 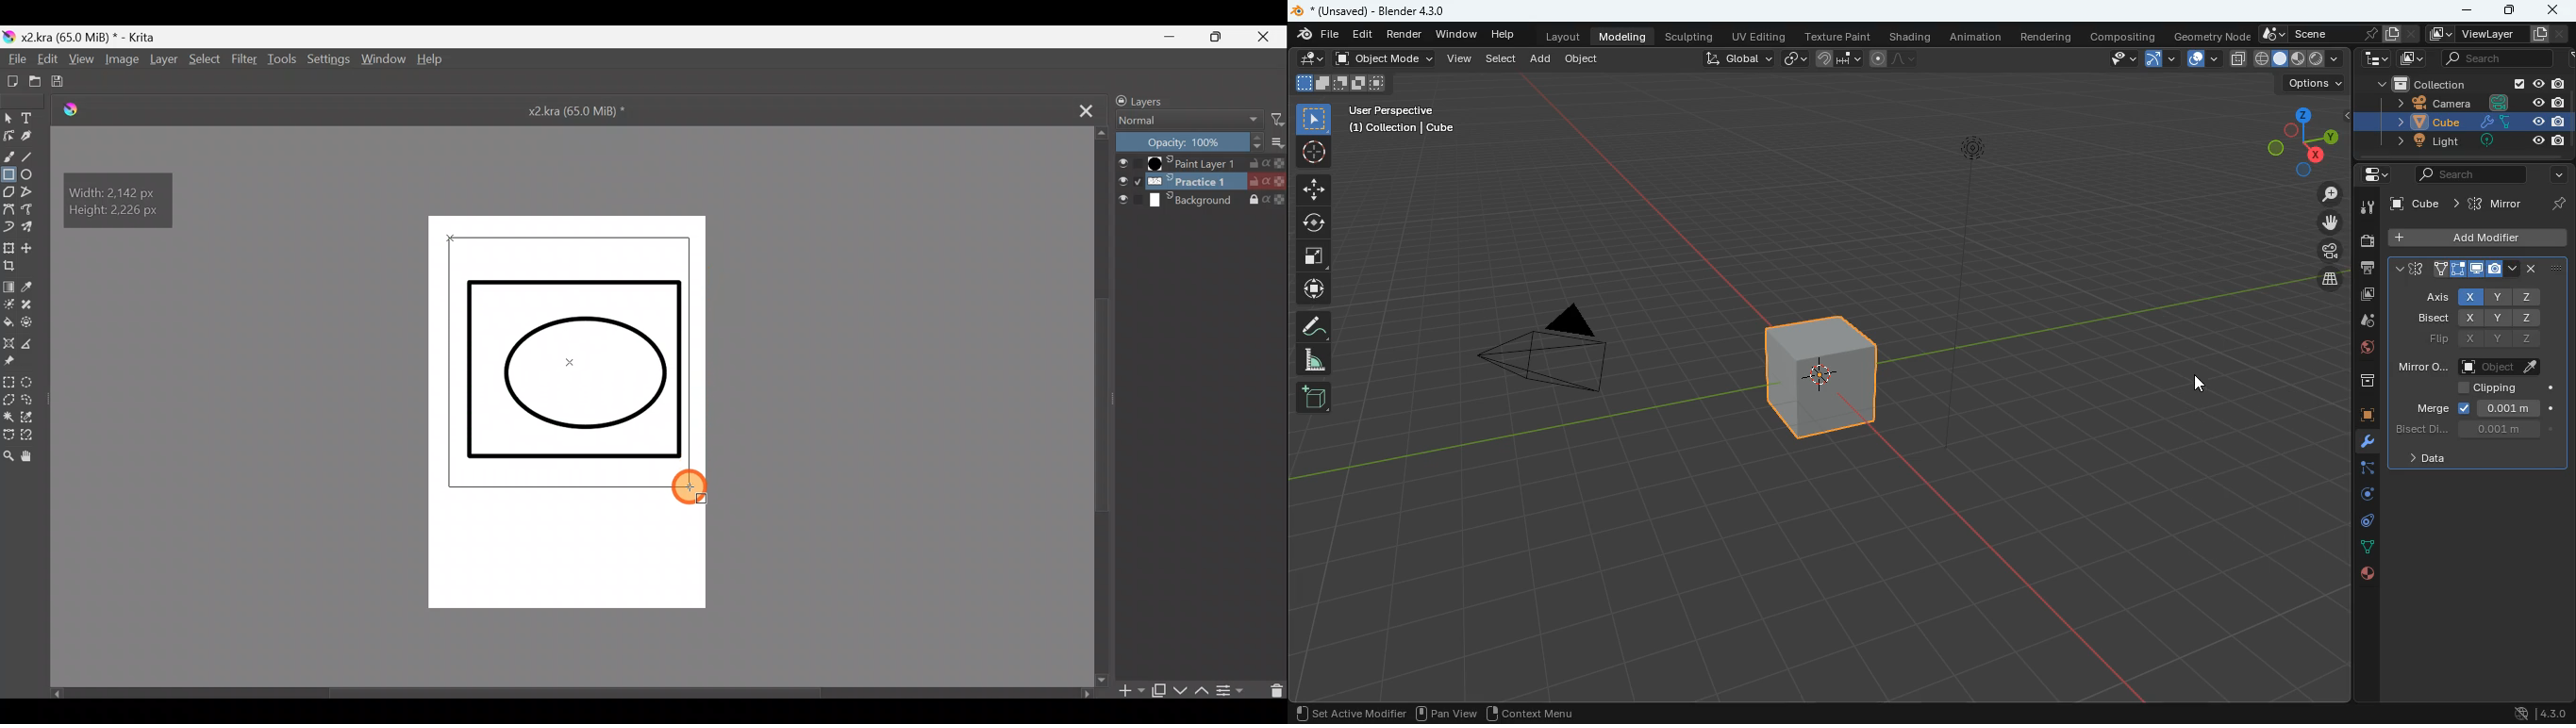 What do you see at coordinates (1740, 58) in the screenshot?
I see `global` at bounding box center [1740, 58].